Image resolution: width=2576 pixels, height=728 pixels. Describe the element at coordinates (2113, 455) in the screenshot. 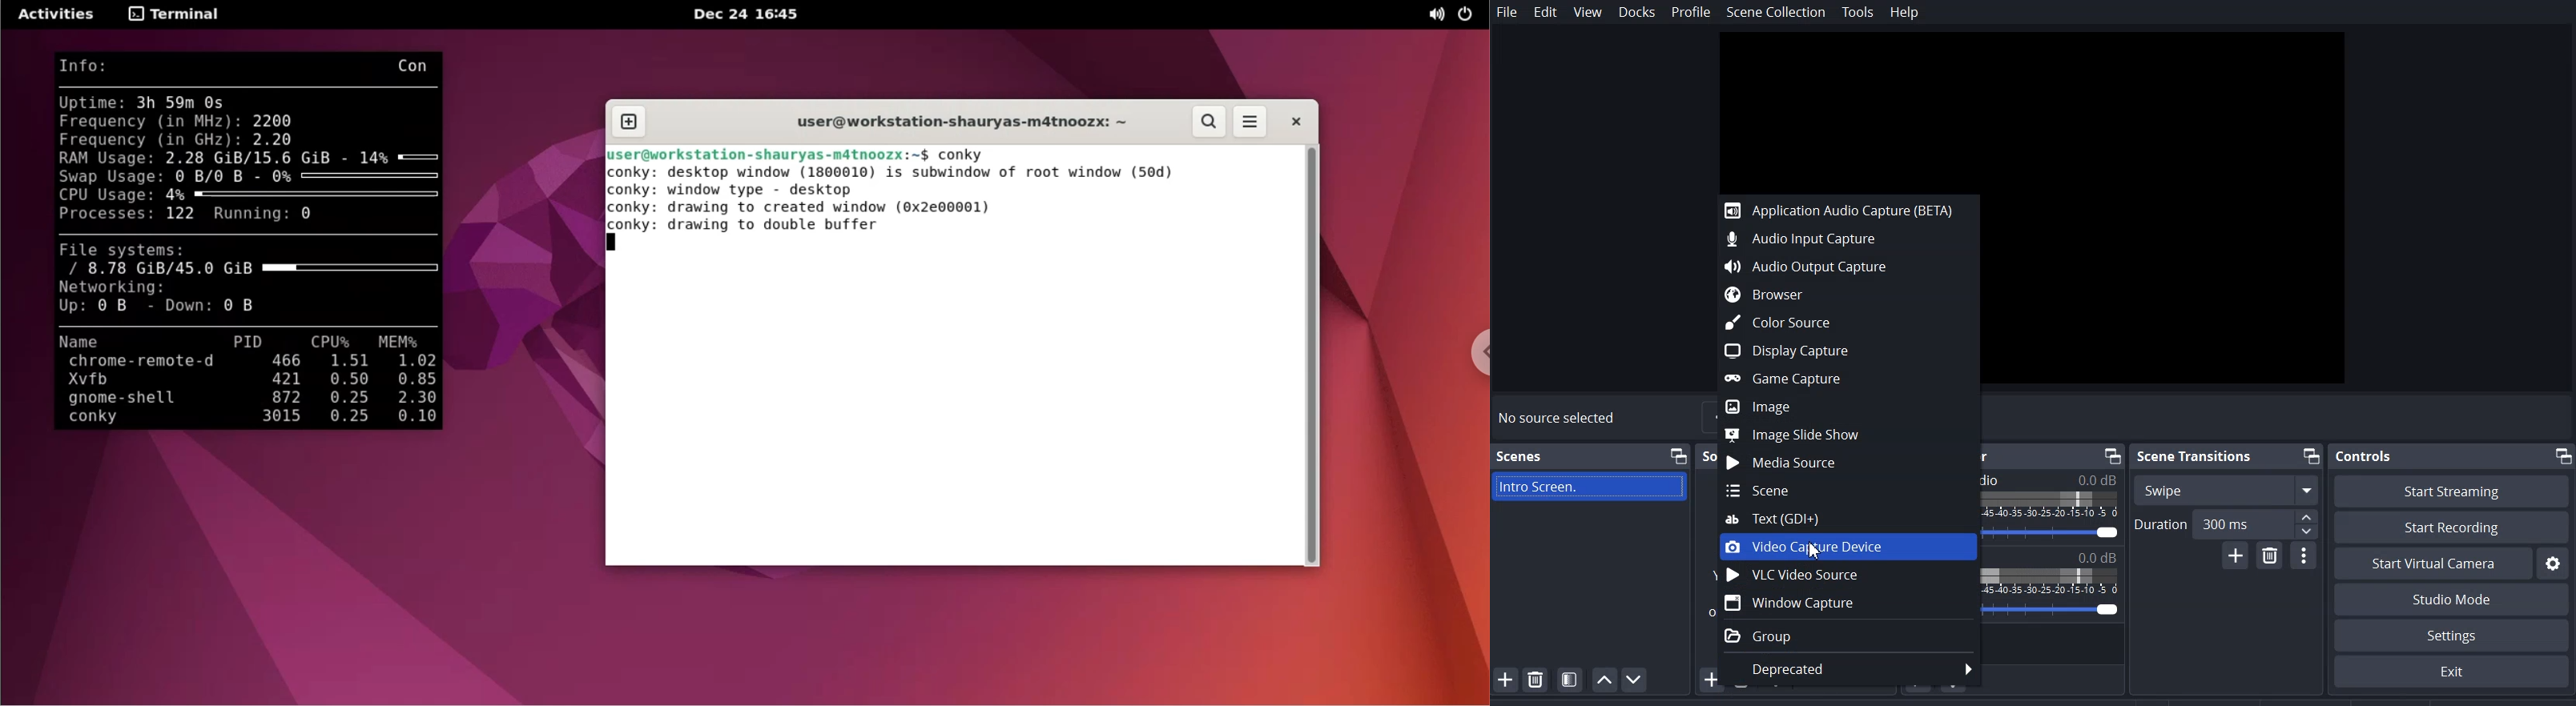

I see `Maximize` at that location.